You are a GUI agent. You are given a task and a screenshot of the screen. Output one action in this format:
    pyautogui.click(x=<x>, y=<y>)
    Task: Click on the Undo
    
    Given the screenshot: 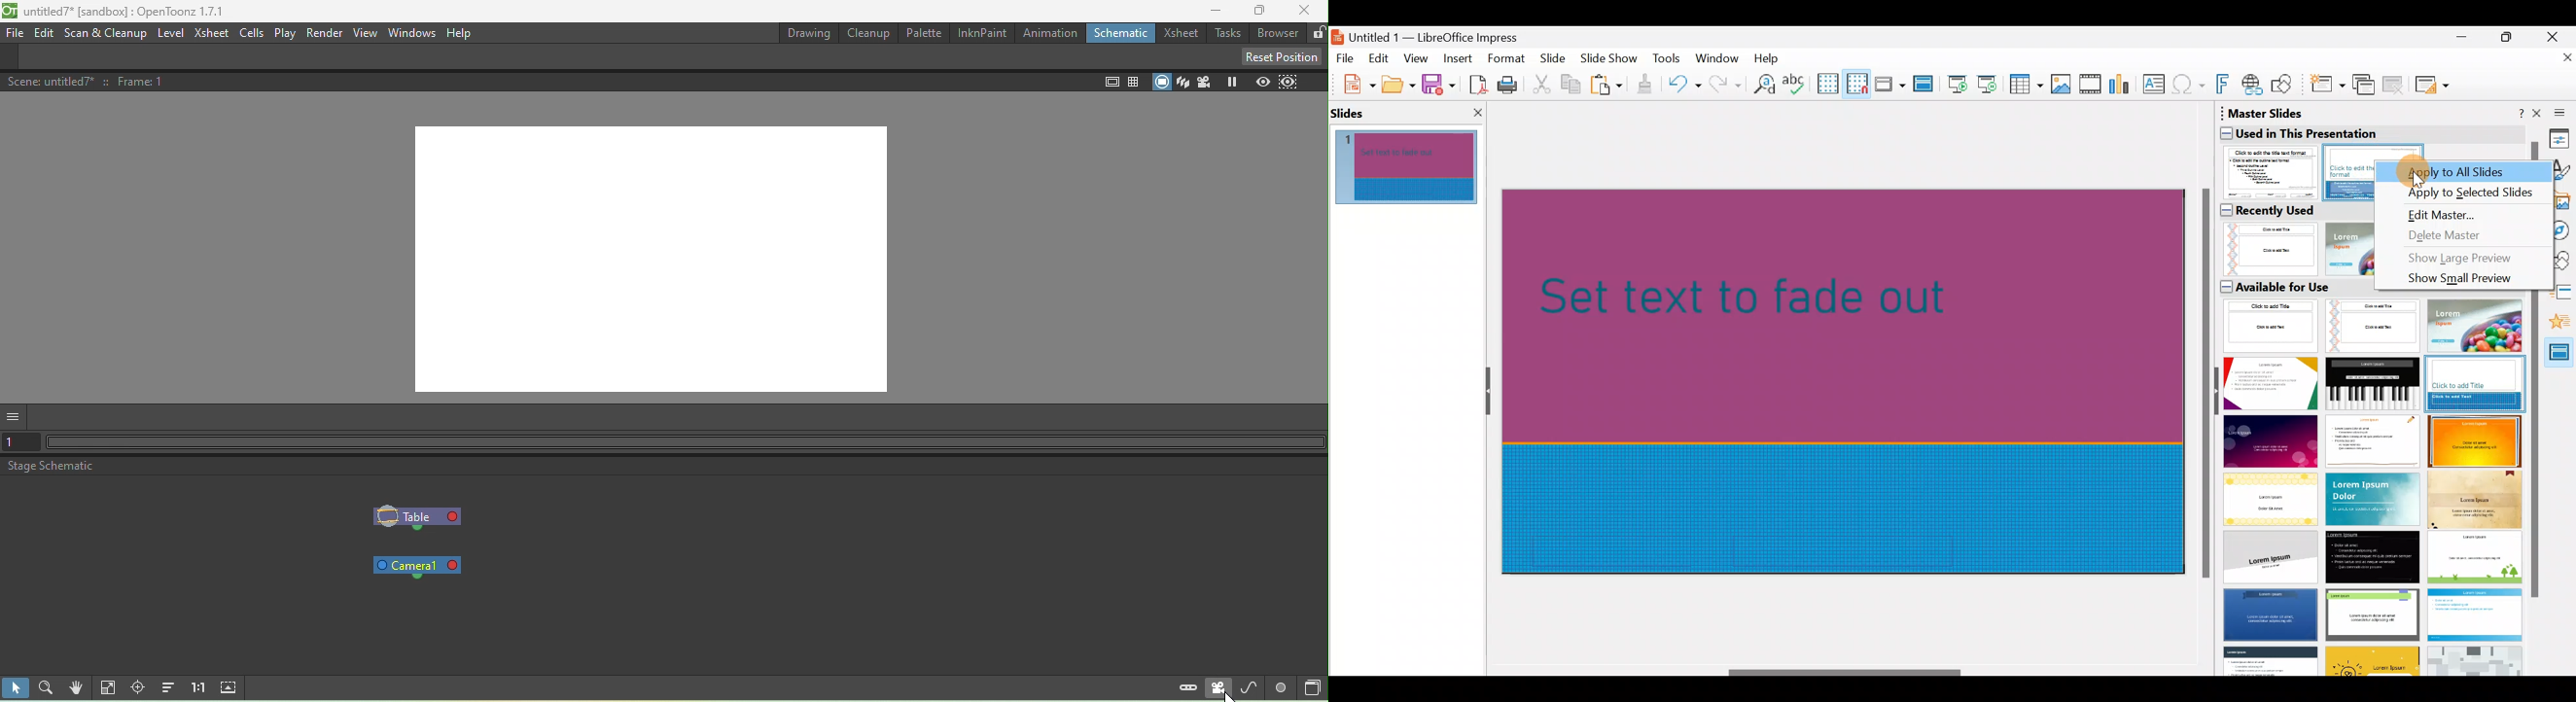 What is the action you would take?
    pyautogui.click(x=1685, y=86)
    